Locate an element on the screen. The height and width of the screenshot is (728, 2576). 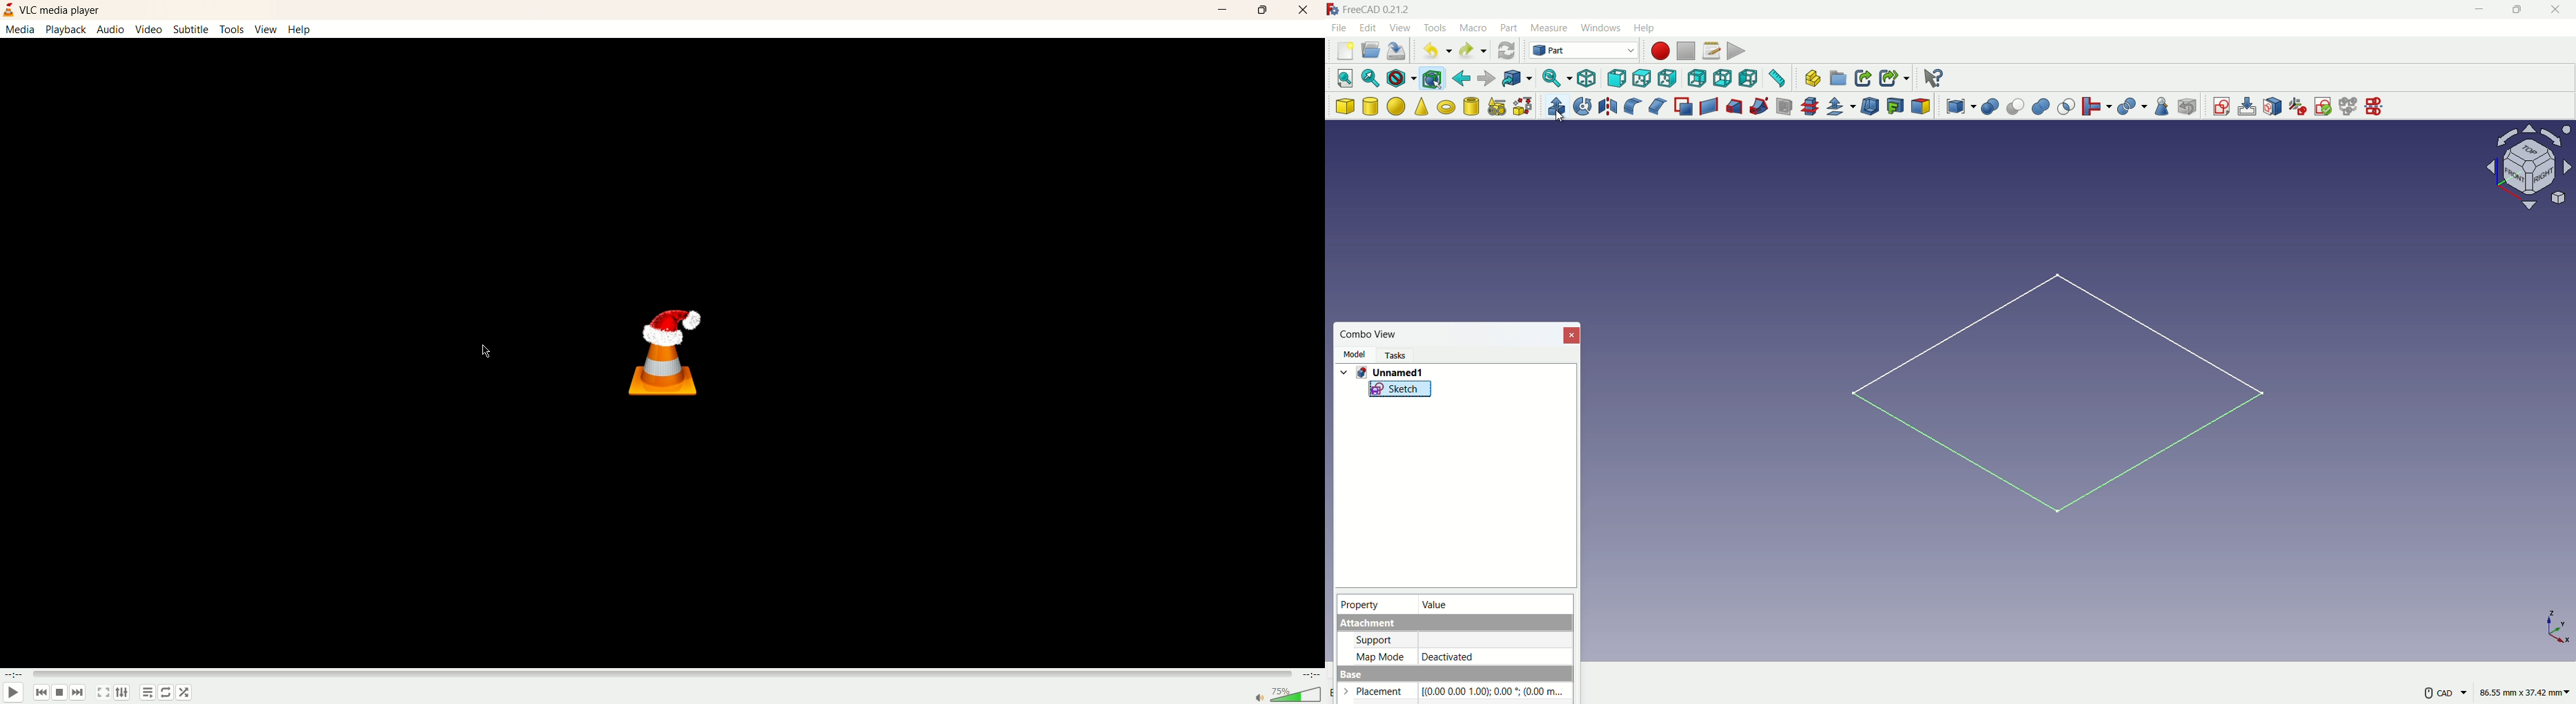
map mode is located at coordinates (1378, 655).